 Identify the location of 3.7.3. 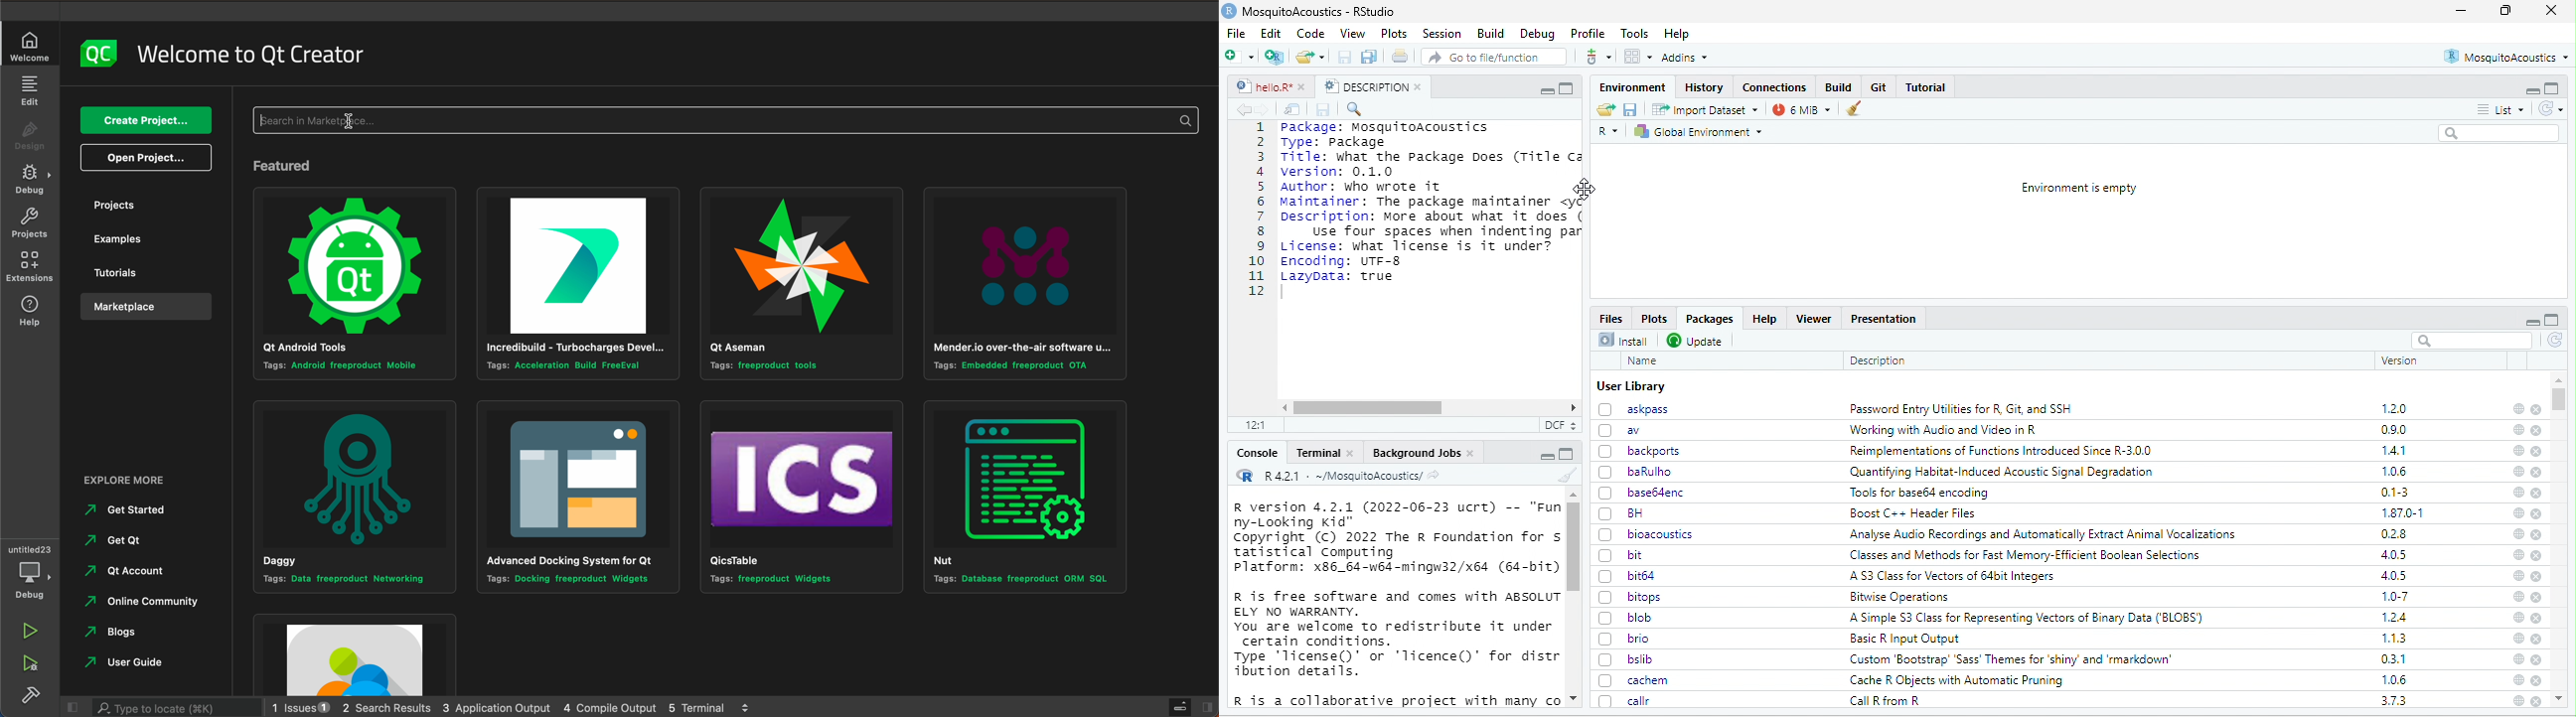
(2394, 700).